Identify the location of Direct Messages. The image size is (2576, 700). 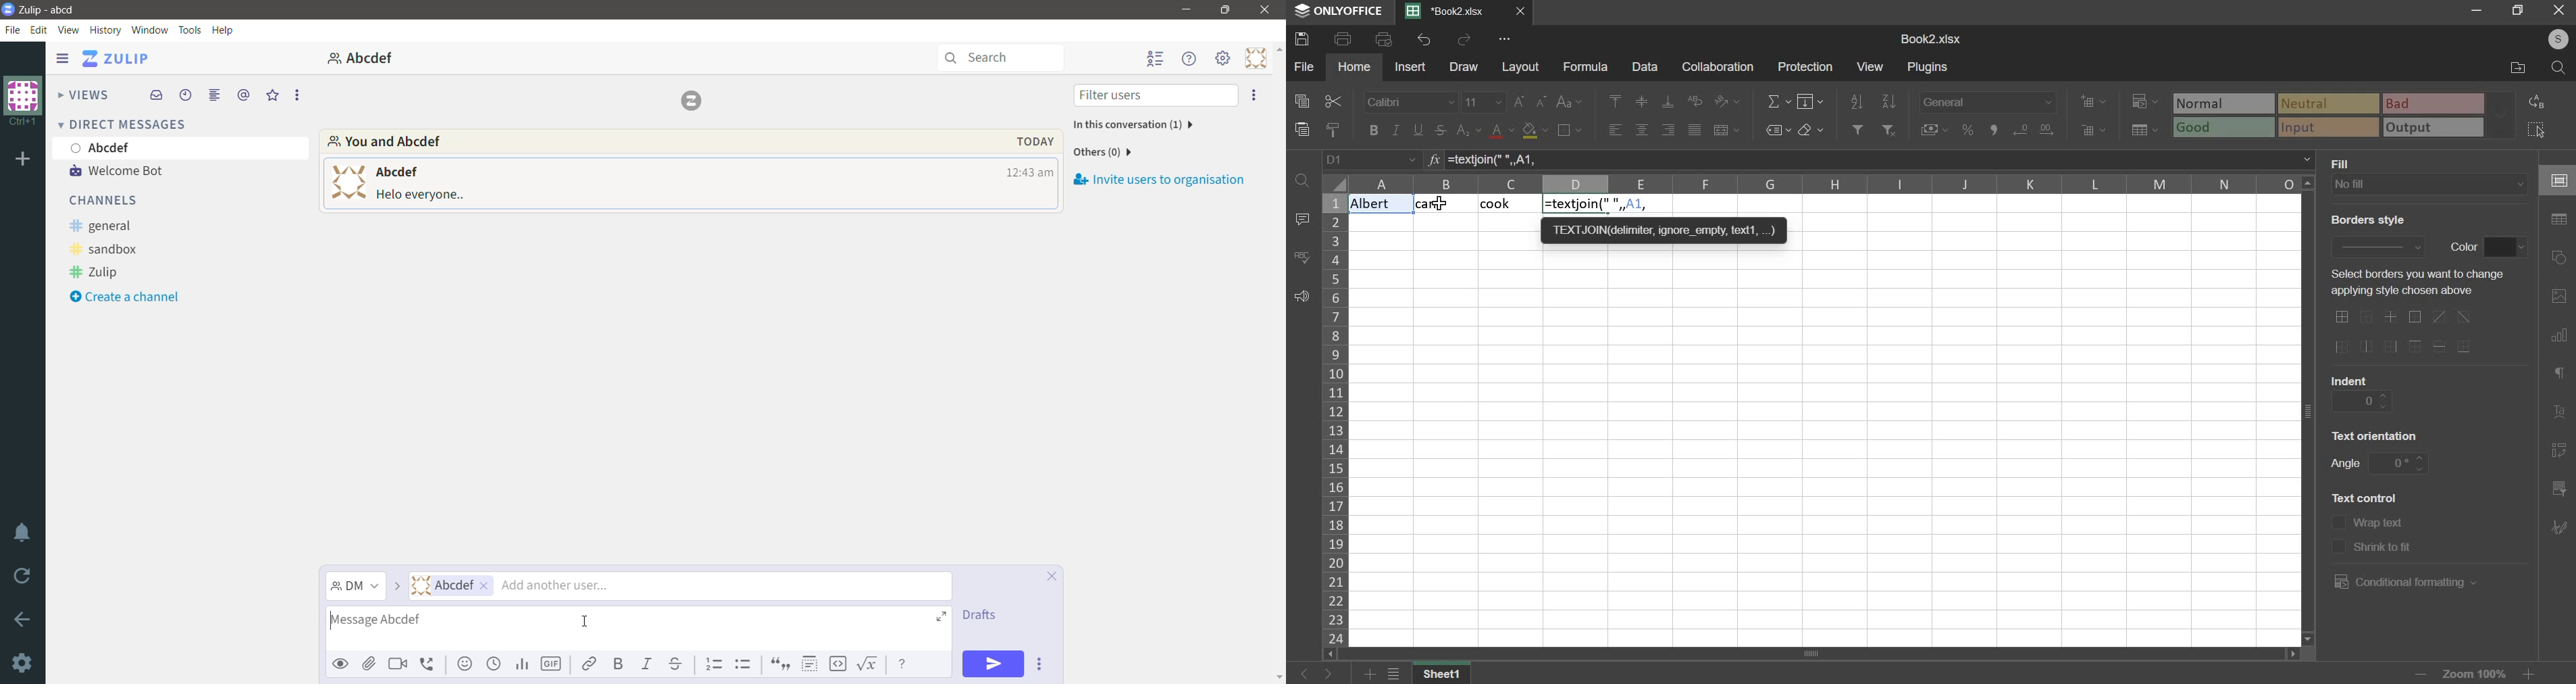
(125, 124).